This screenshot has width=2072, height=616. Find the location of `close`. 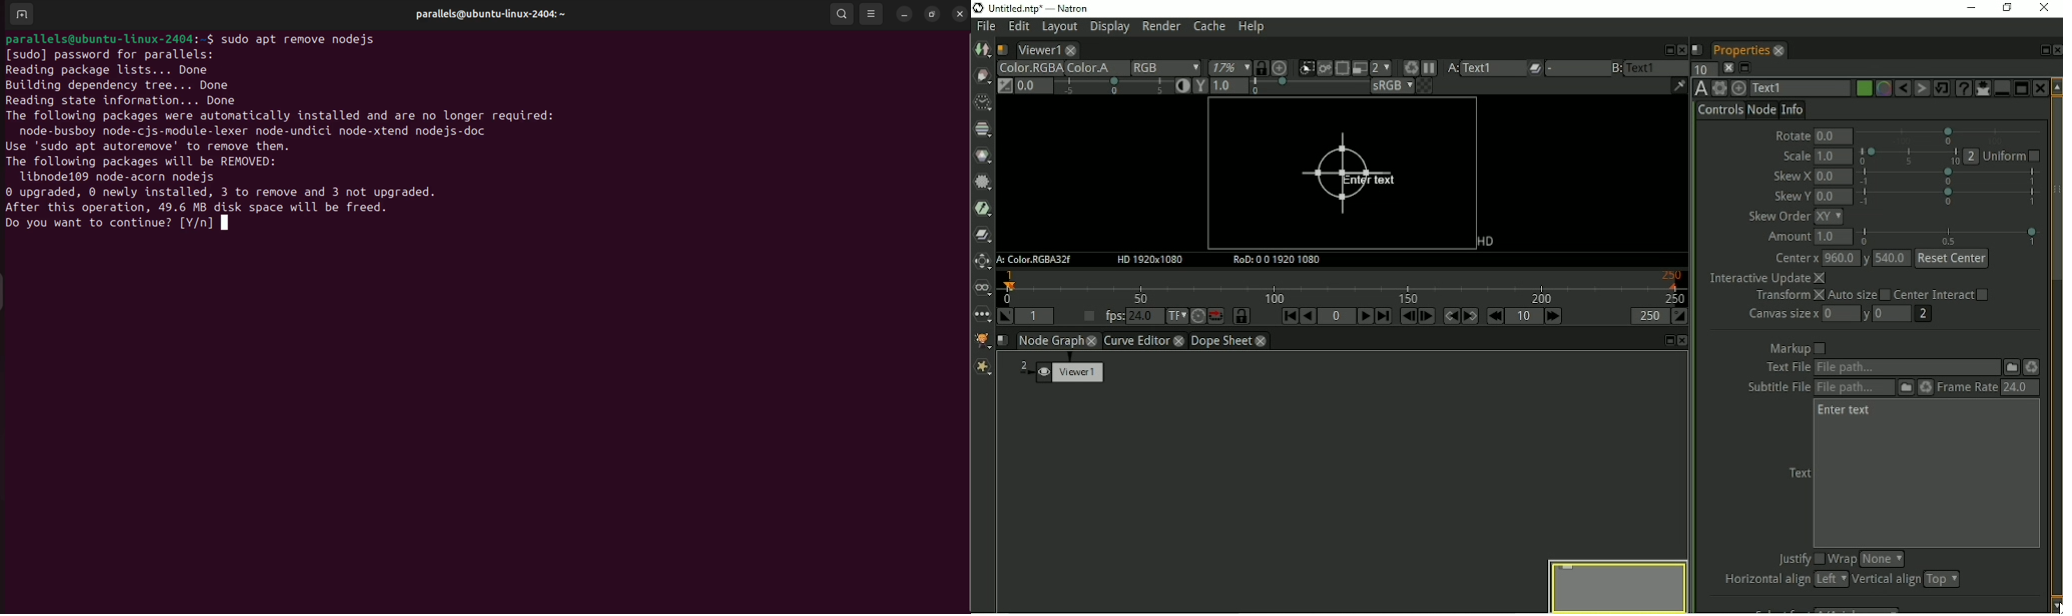

close is located at coordinates (1261, 342).